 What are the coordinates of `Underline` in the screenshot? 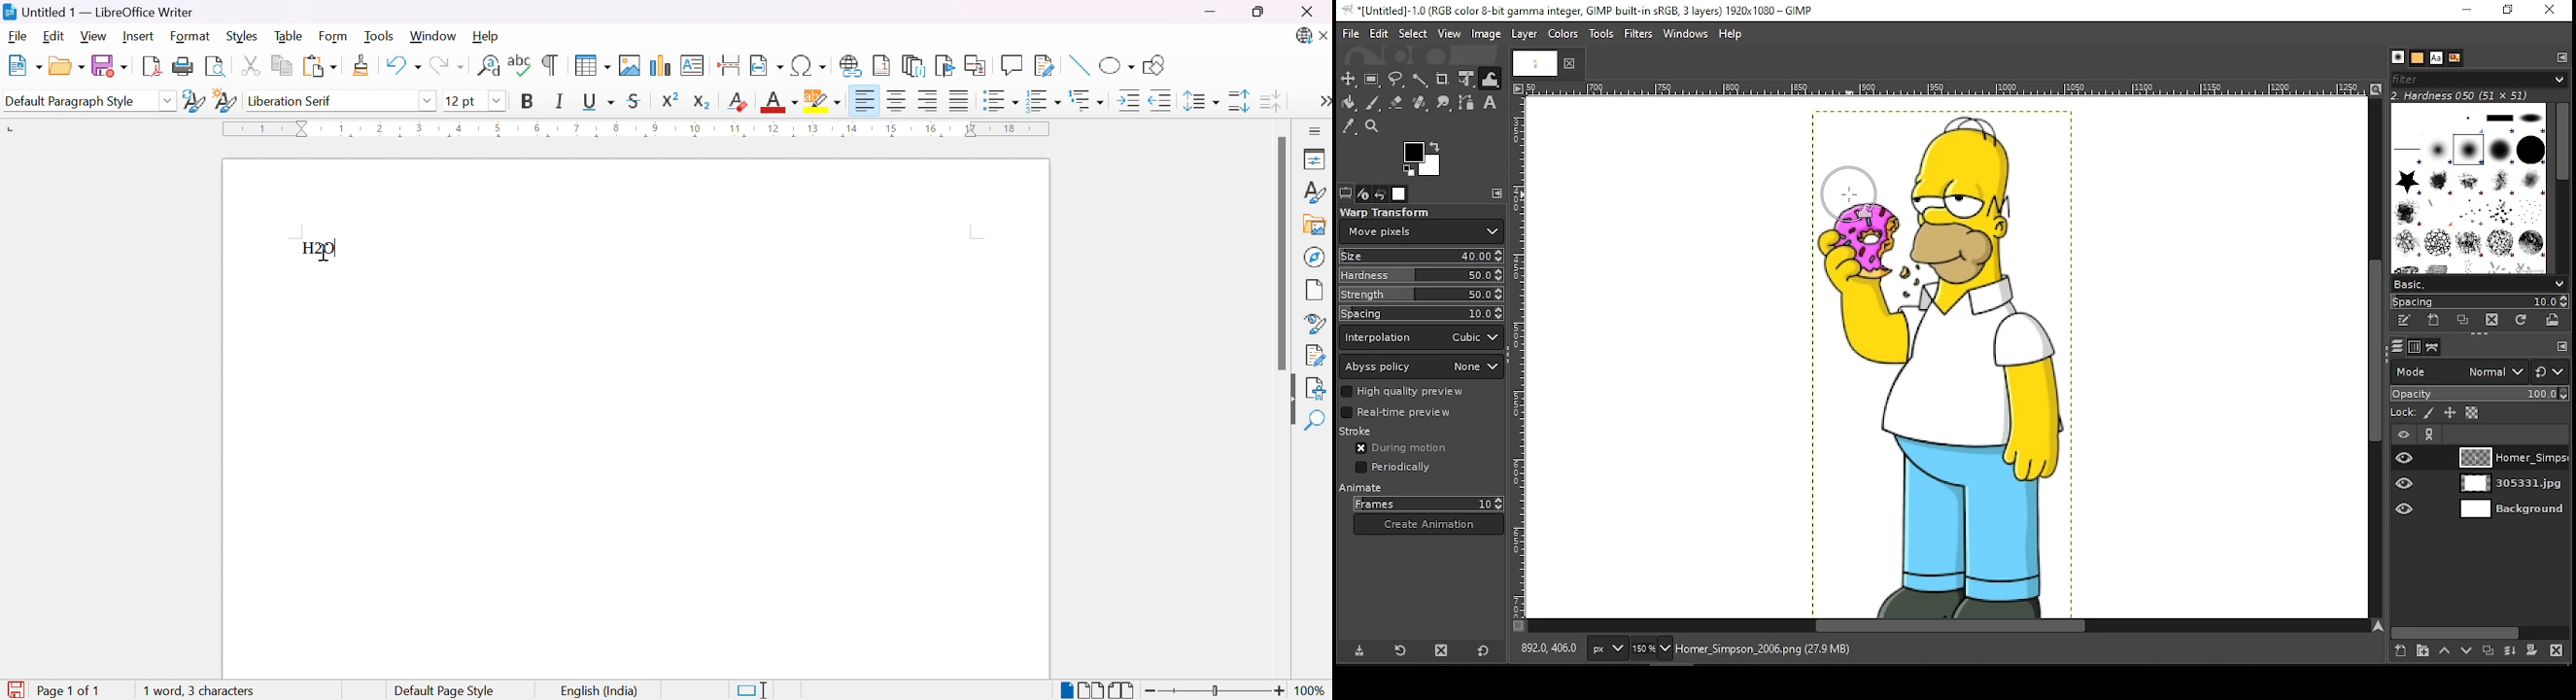 It's located at (598, 101).